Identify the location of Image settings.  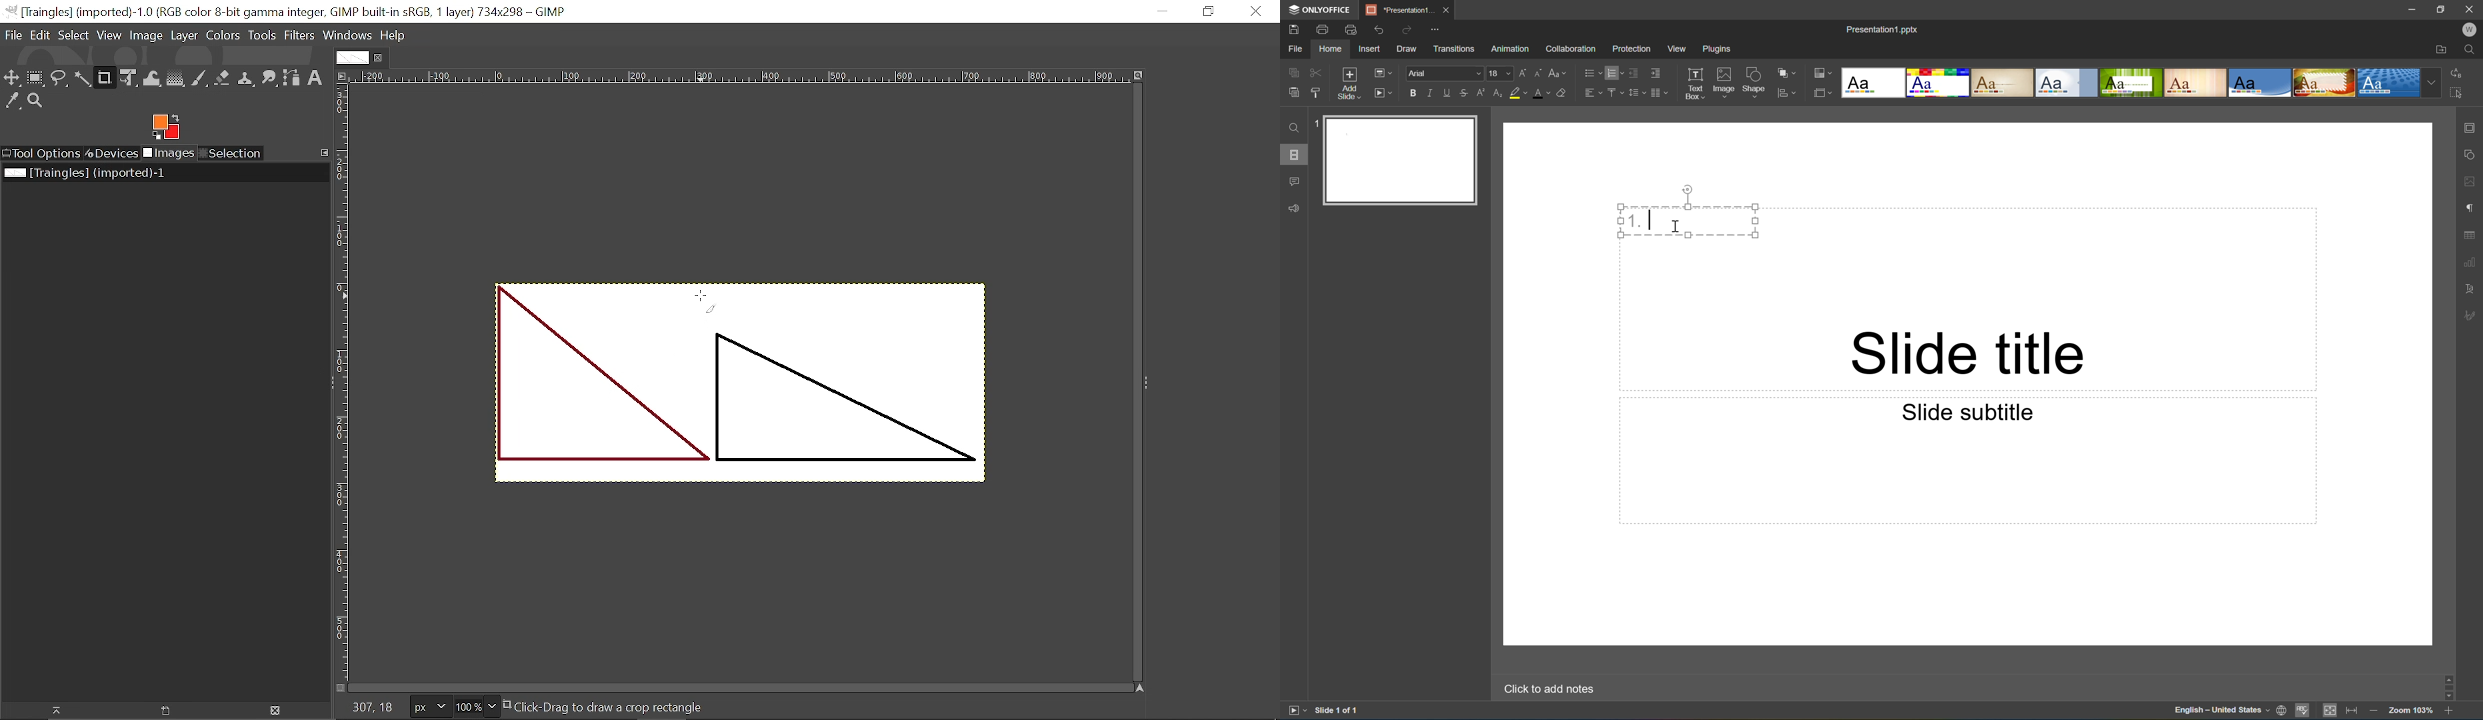
(2471, 182).